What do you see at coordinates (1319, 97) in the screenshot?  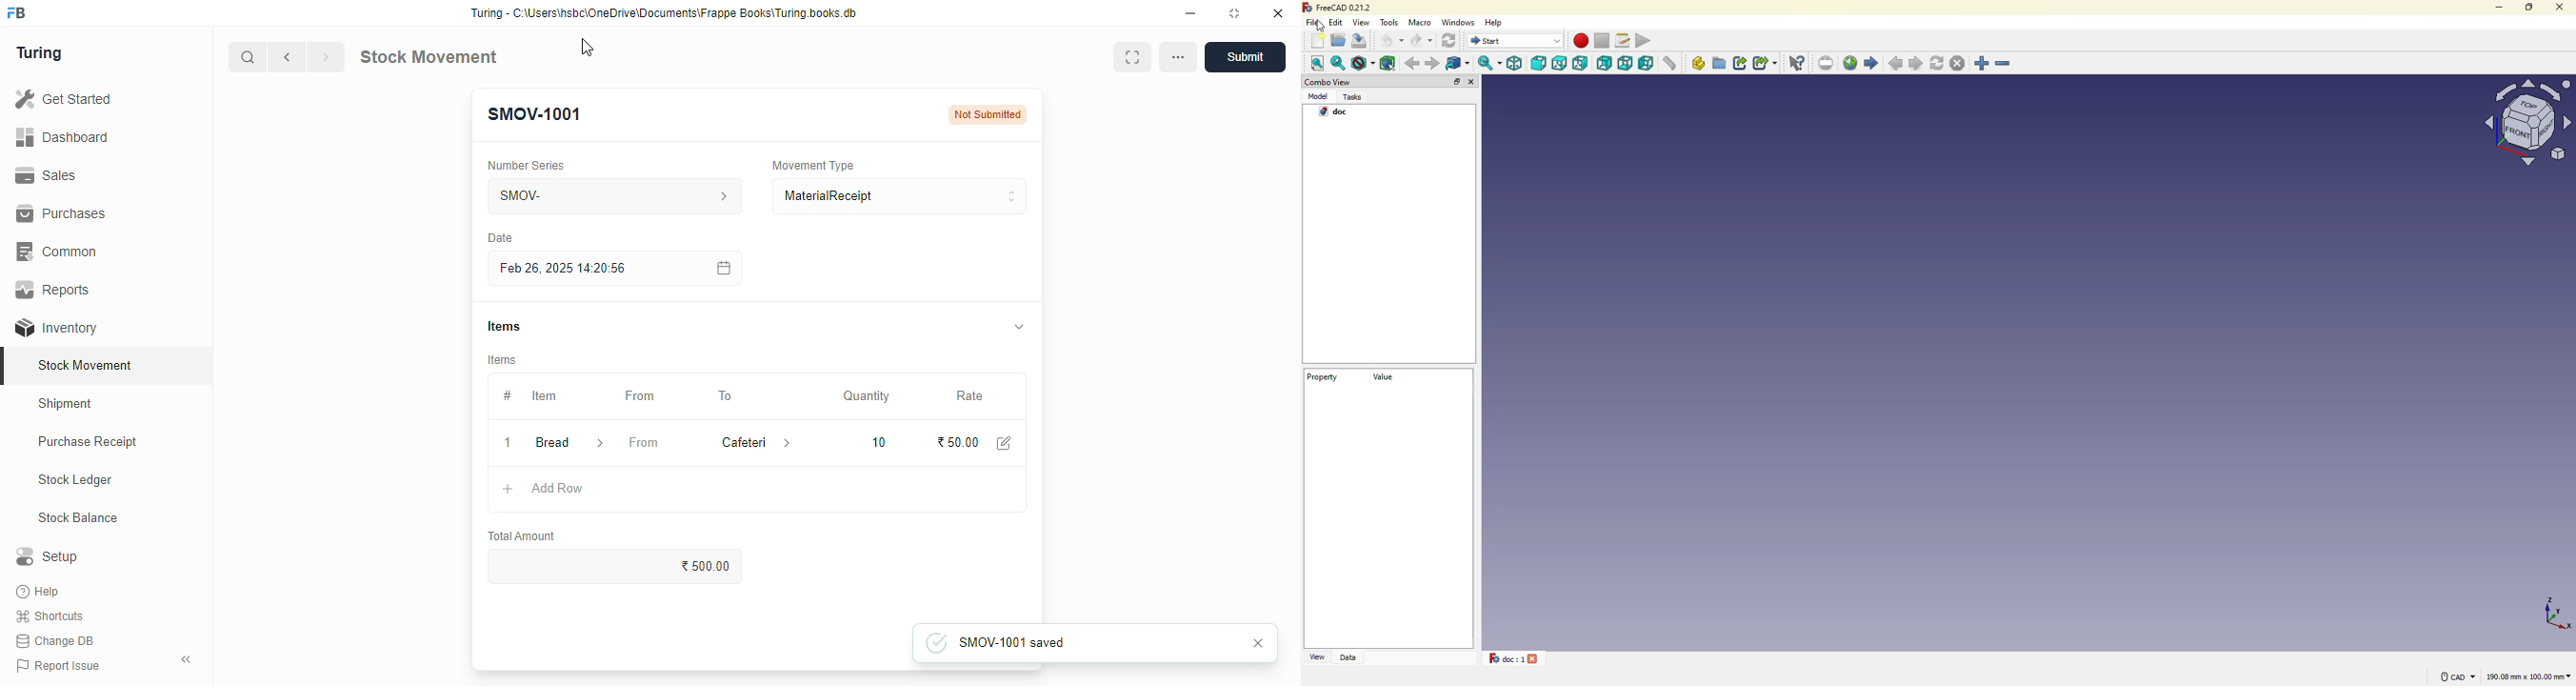 I see `model` at bounding box center [1319, 97].